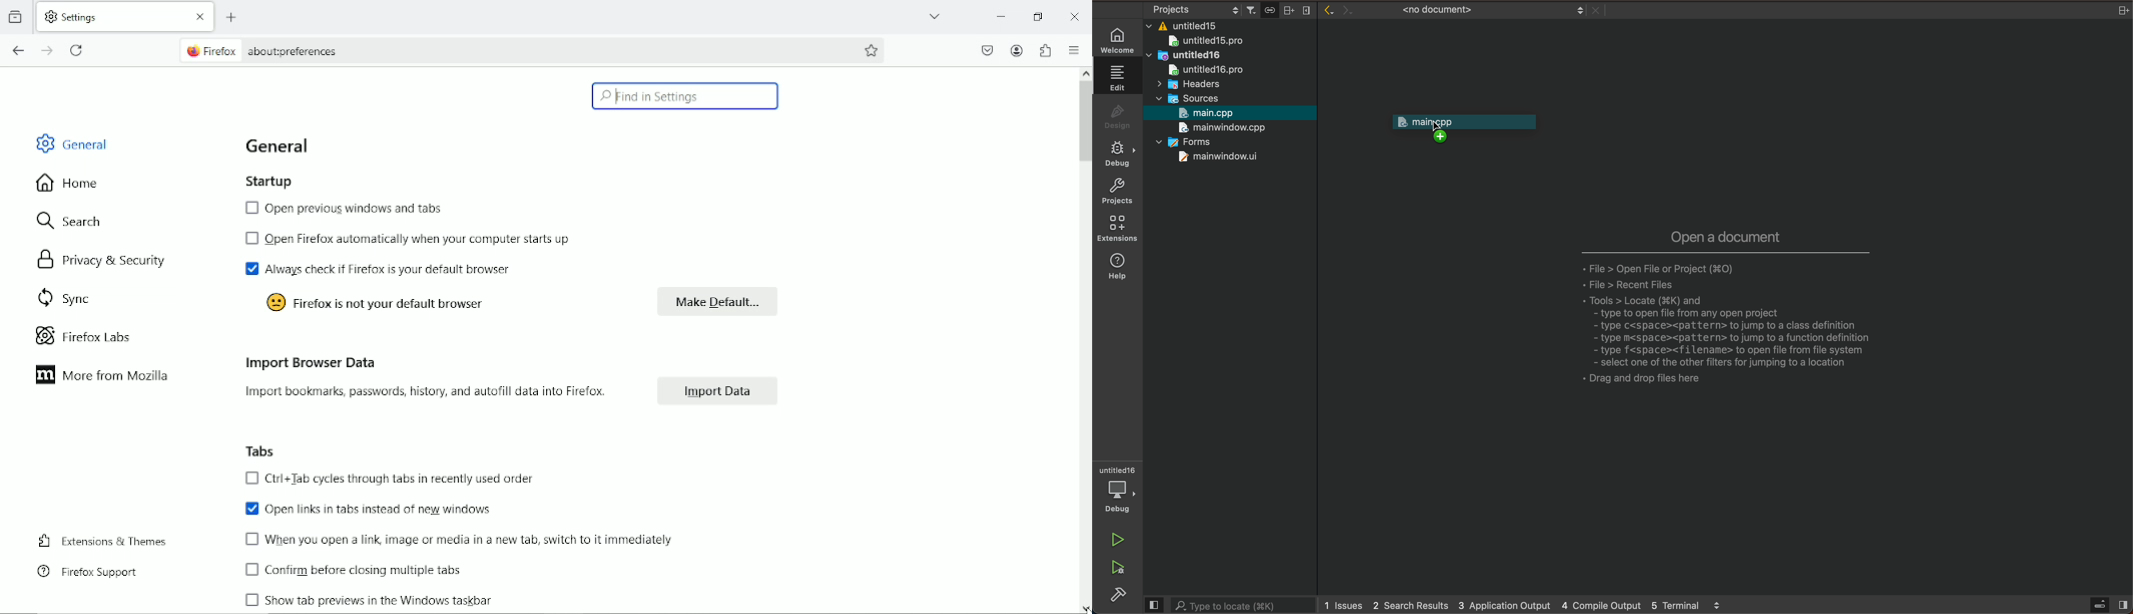 The height and width of the screenshot is (616, 2156). What do you see at coordinates (1228, 113) in the screenshot?
I see `selected file` at bounding box center [1228, 113].